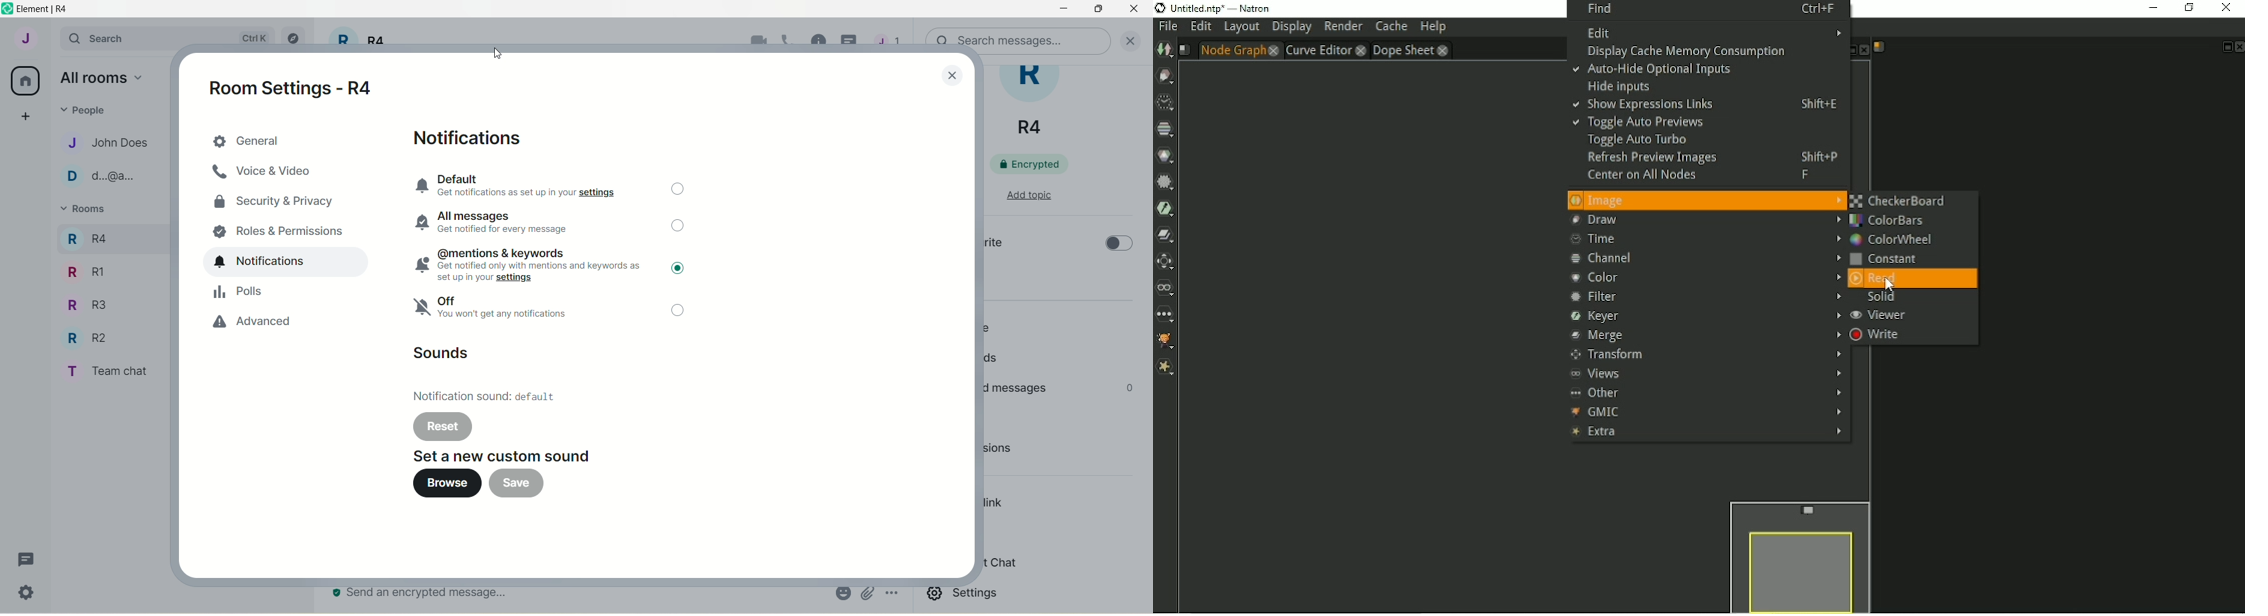 This screenshot has height=616, width=2268. Describe the element at coordinates (756, 41) in the screenshot. I see `video call` at that location.